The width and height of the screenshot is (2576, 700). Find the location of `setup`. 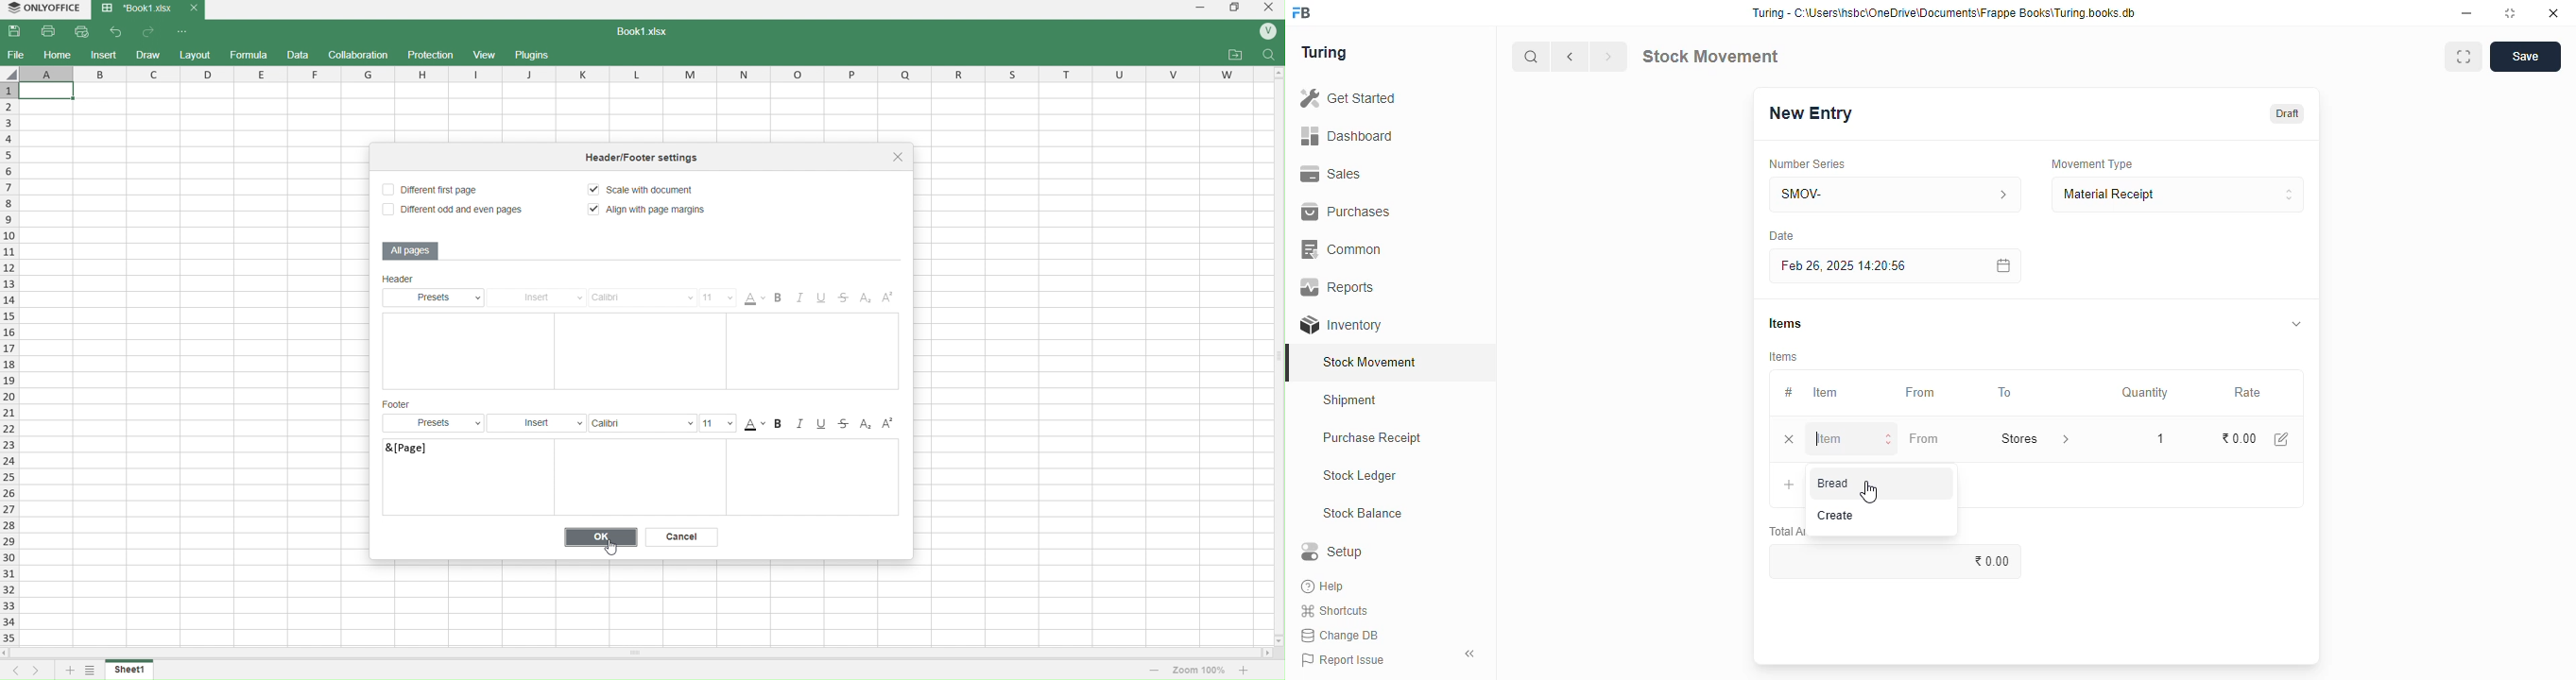

setup is located at coordinates (1331, 551).